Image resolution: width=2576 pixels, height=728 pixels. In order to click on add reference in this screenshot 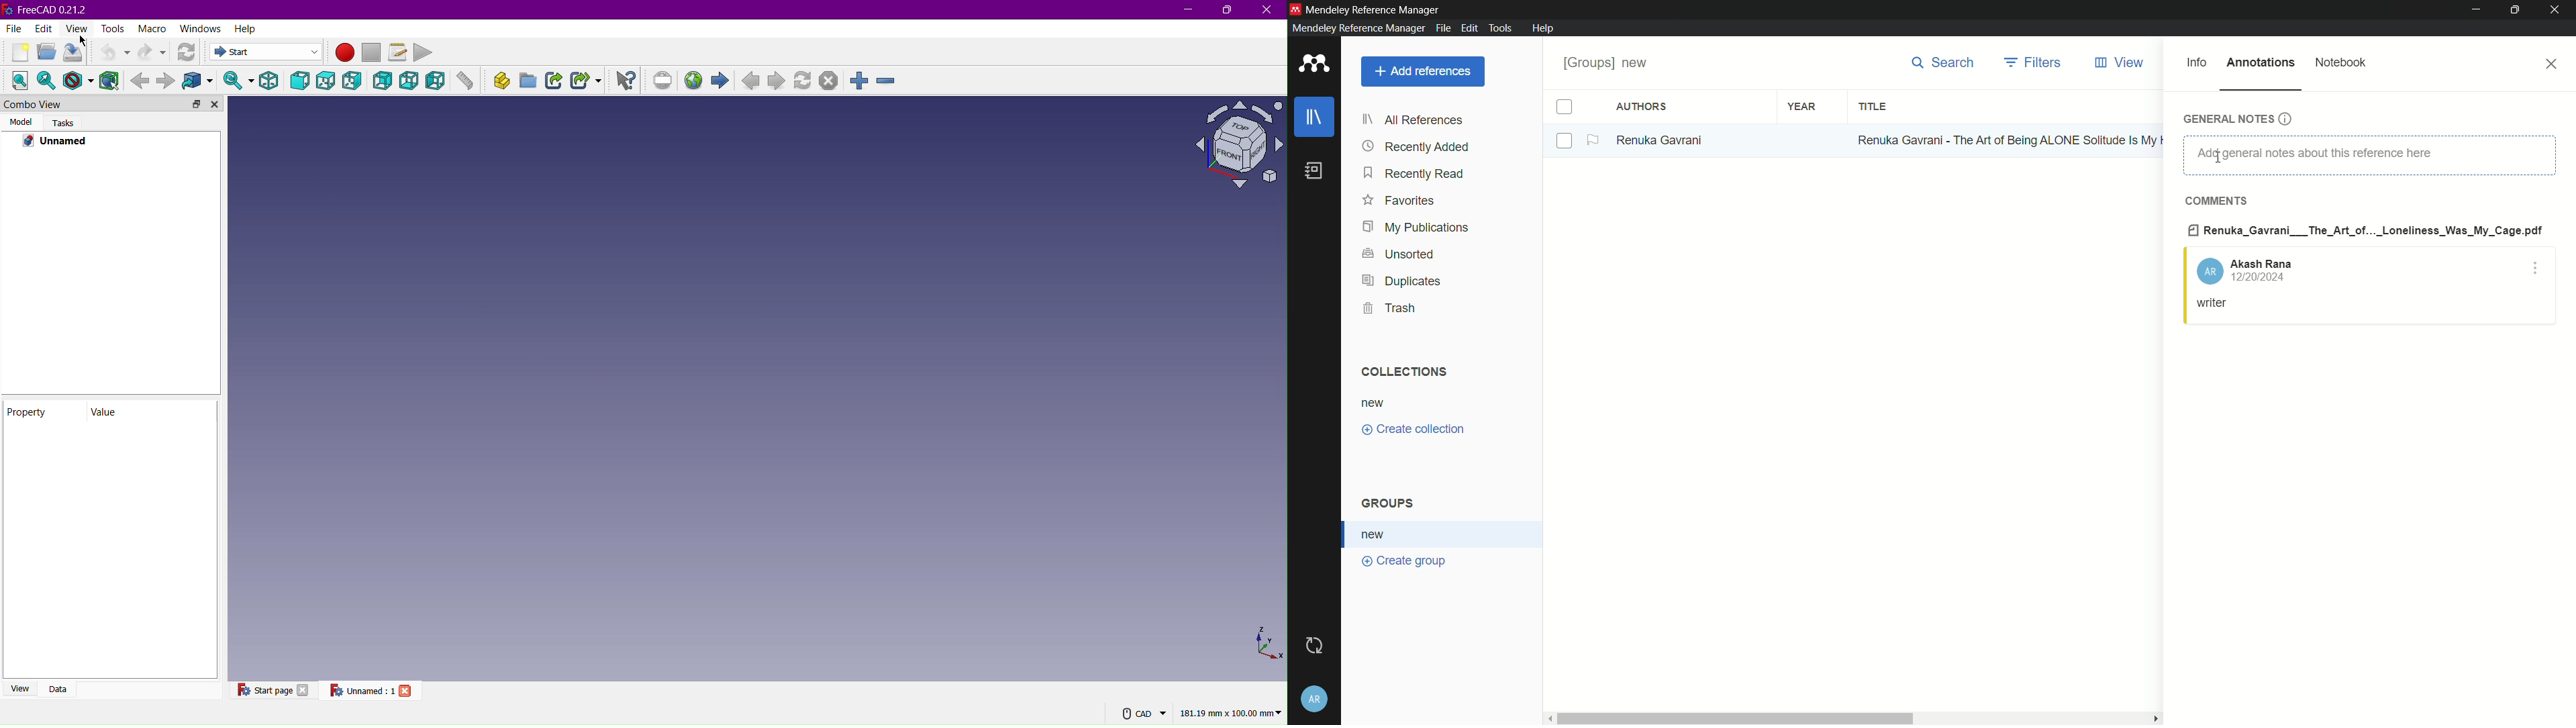, I will do `click(1424, 71)`.